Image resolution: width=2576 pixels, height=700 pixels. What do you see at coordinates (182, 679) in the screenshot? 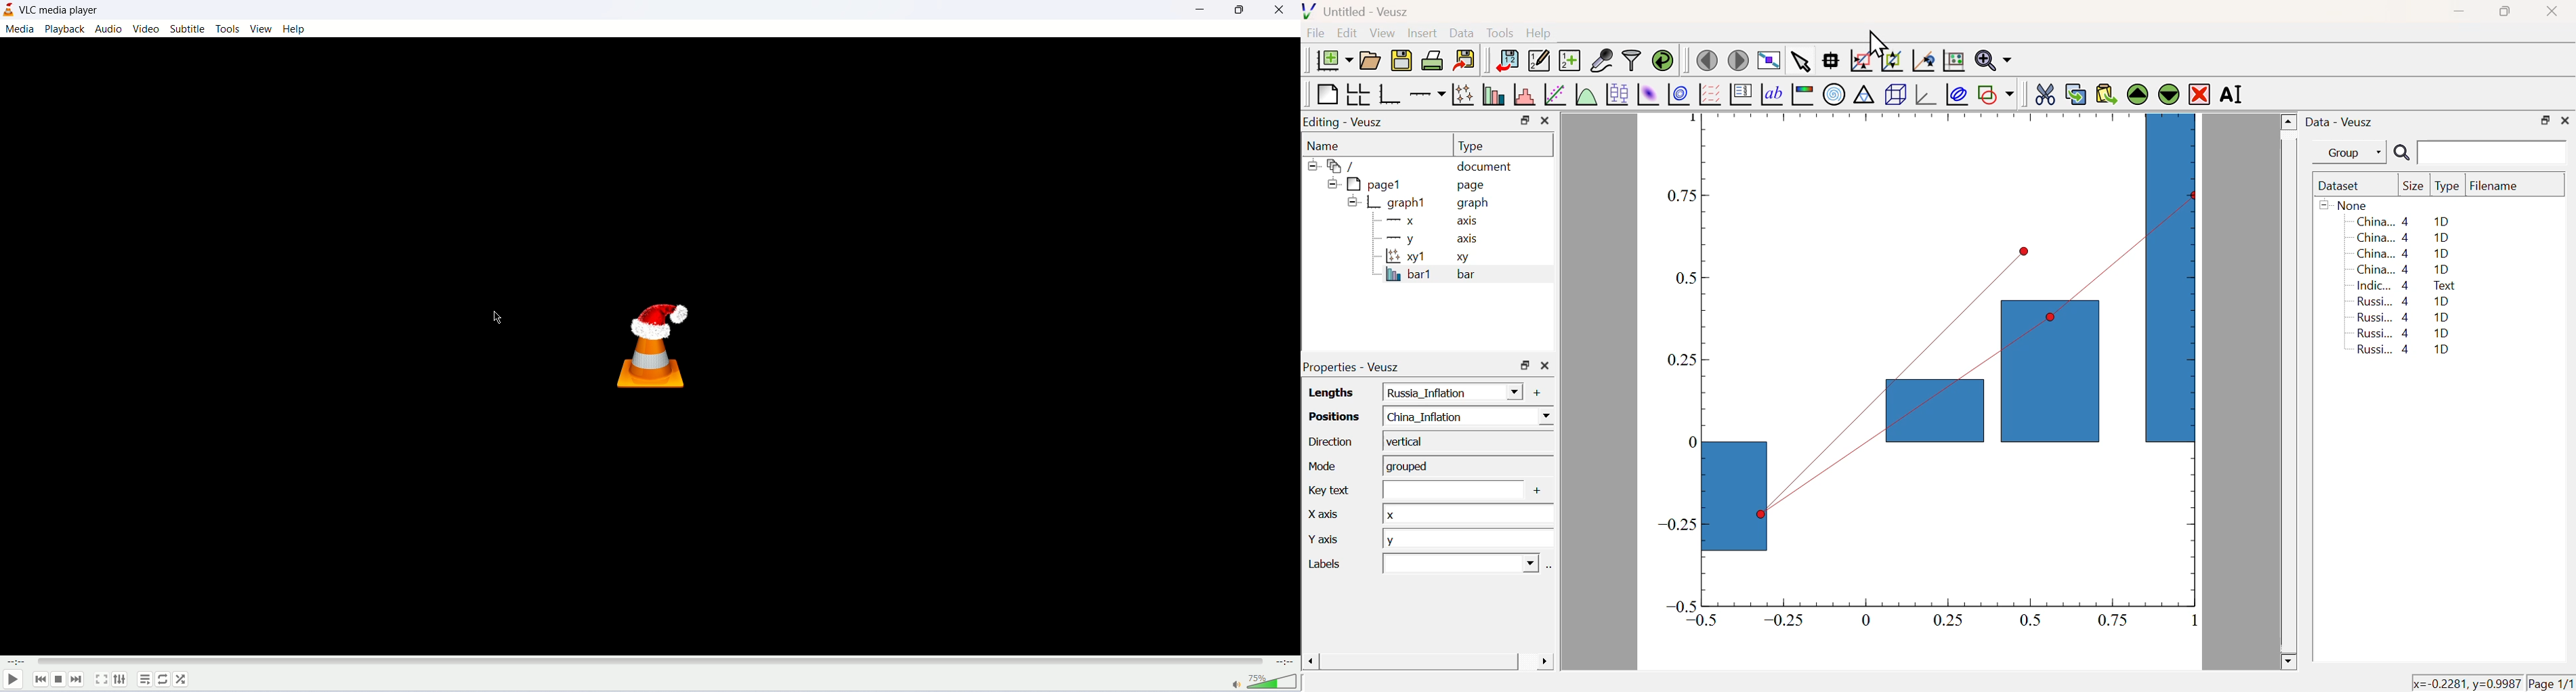
I see `shuffle` at bounding box center [182, 679].